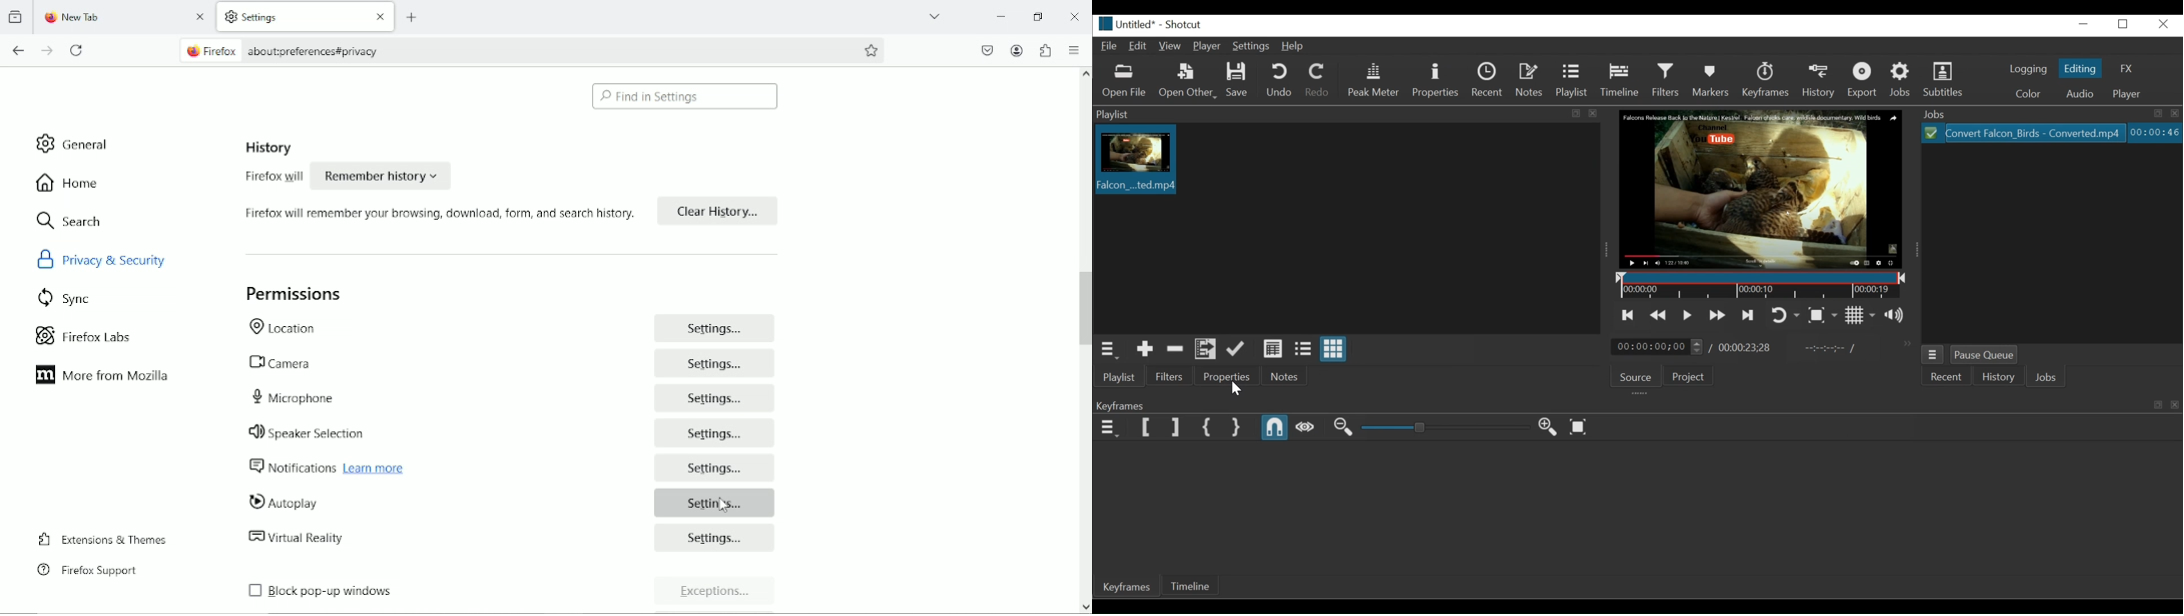 This screenshot has width=2184, height=616. I want to click on Settings..., so click(716, 437).